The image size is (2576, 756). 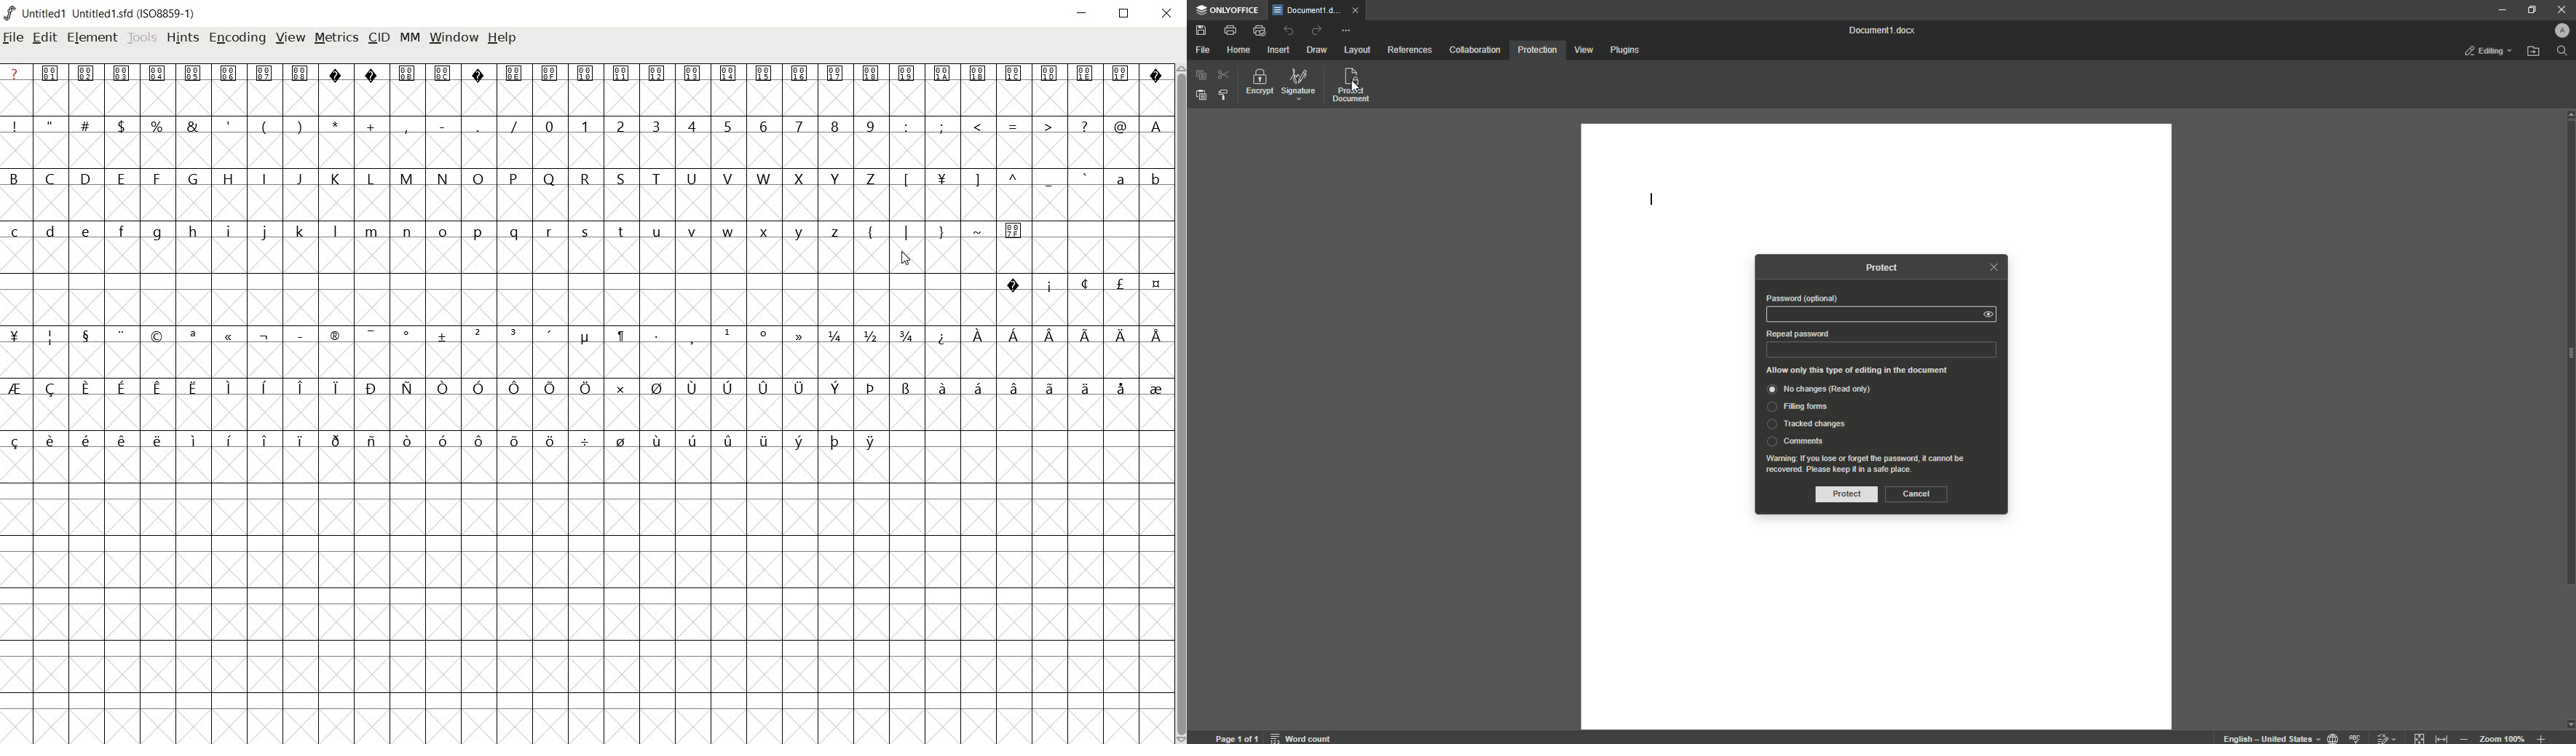 I want to click on Open file location, so click(x=2534, y=51).